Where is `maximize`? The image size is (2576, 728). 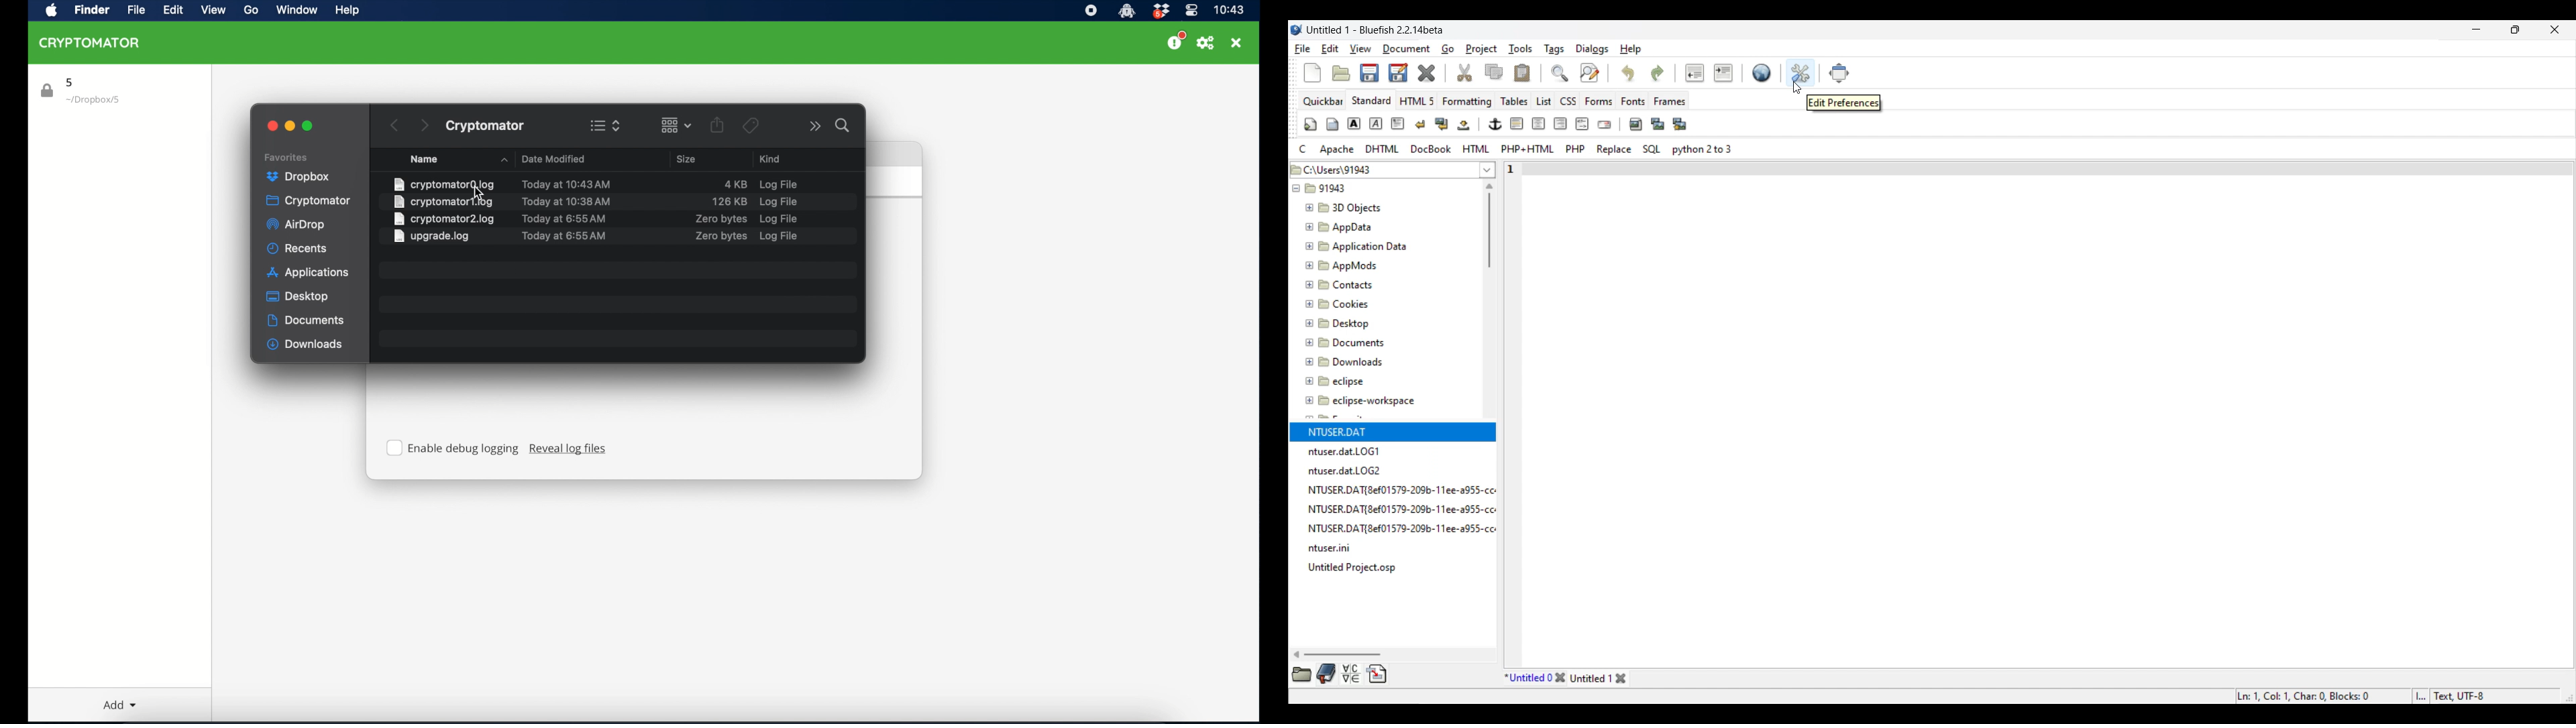
maximize is located at coordinates (308, 126).